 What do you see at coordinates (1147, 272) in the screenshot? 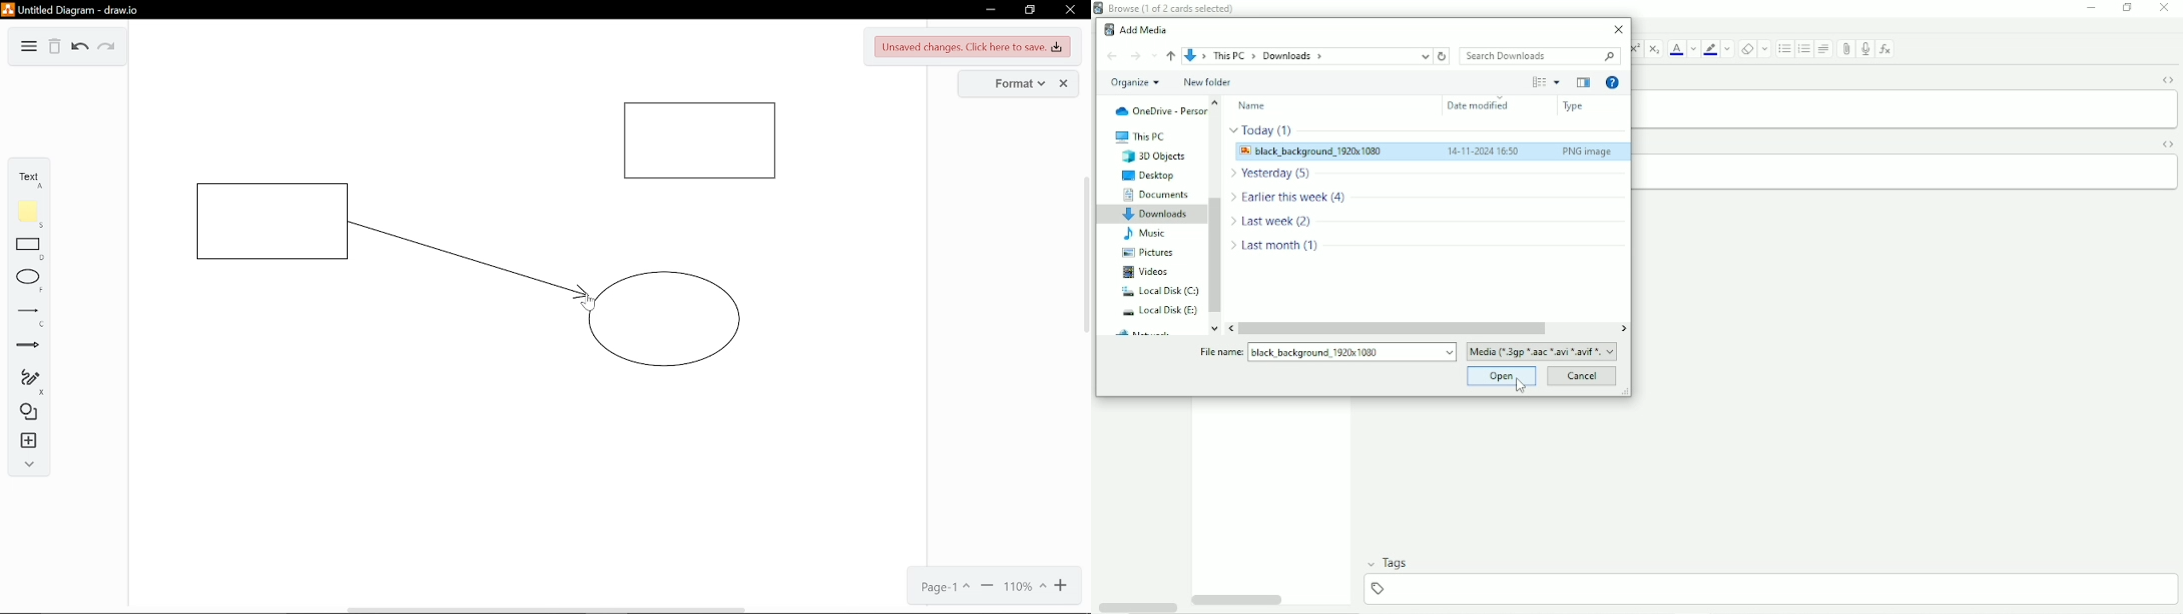
I see `Videos` at bounding box center [1147, 272].